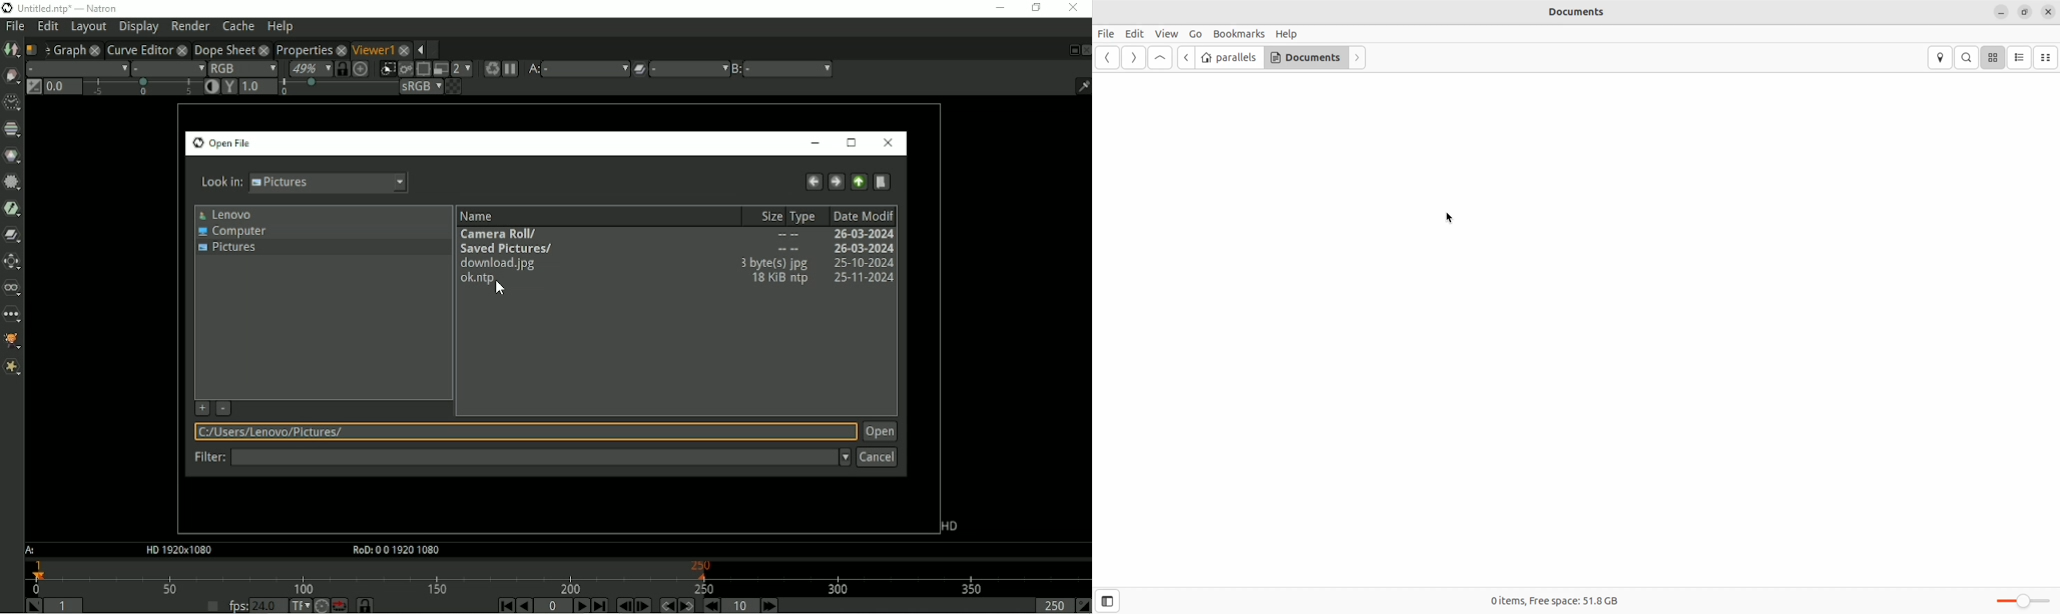 Image resolution: width=2072 pixels, height=616 pixels. I want to click on Proxy mode, so click(439, 68).